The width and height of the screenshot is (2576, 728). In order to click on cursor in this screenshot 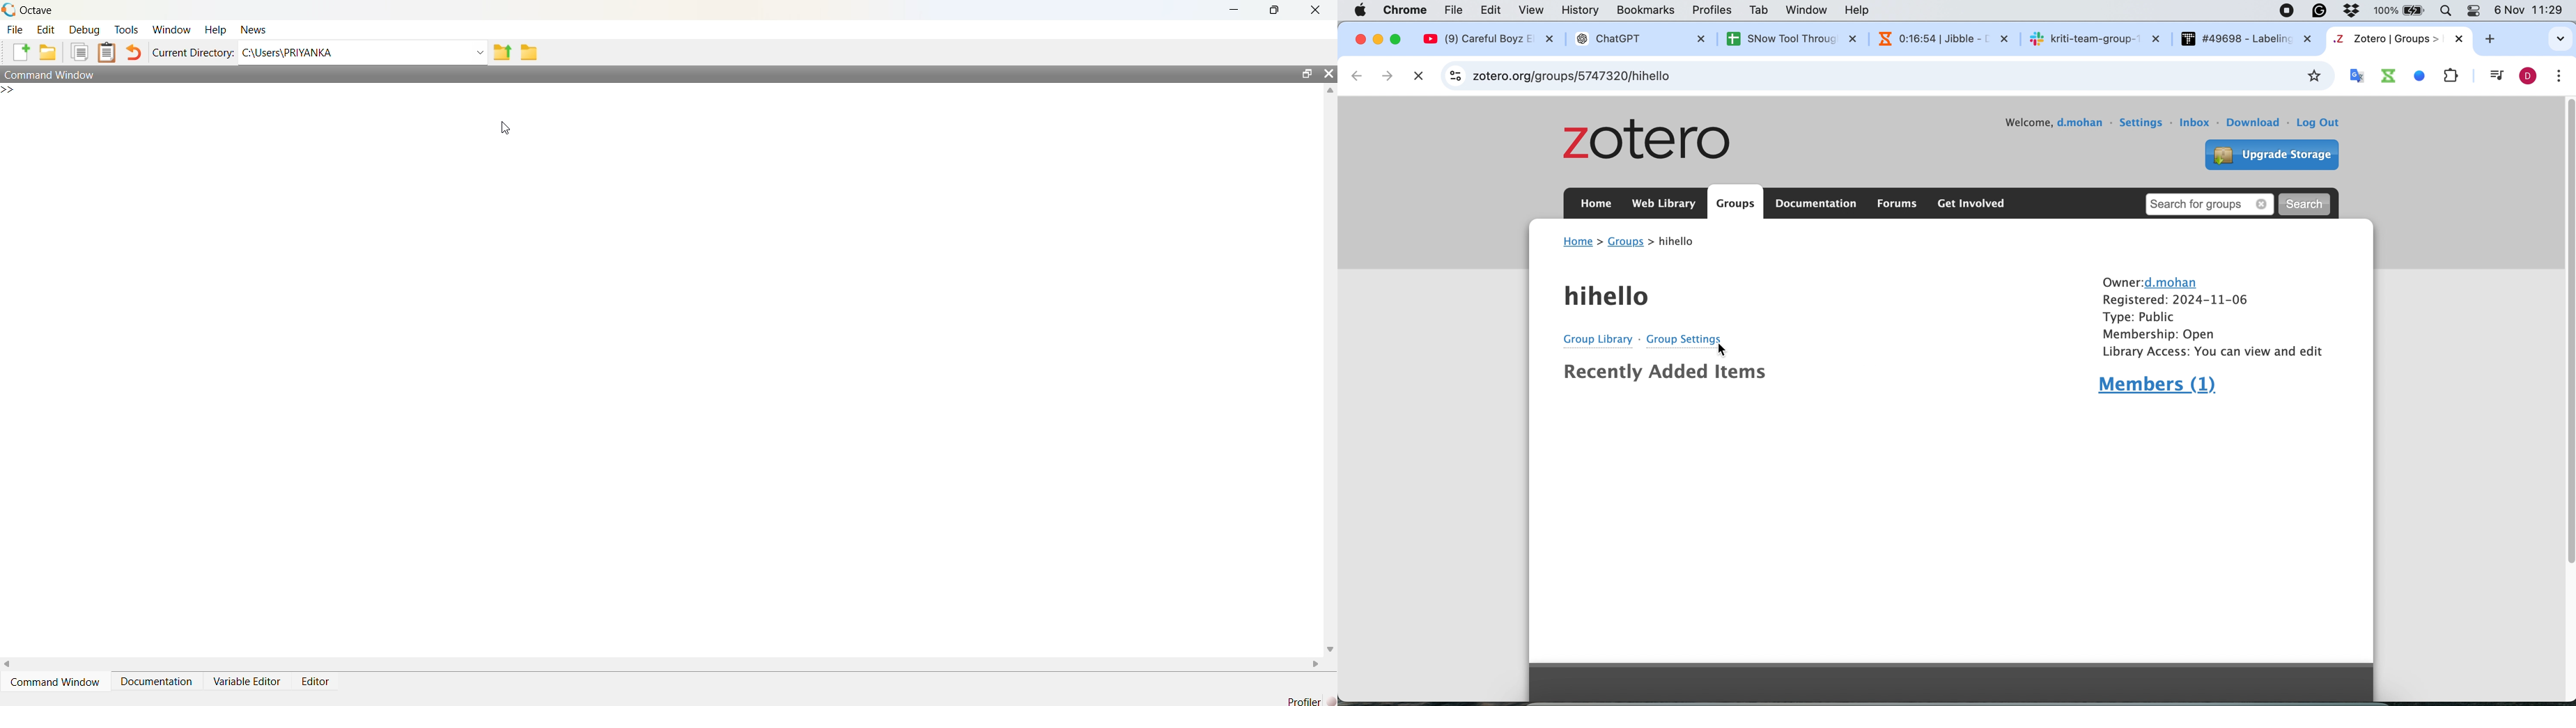, I will do `click(1726, 349)`.